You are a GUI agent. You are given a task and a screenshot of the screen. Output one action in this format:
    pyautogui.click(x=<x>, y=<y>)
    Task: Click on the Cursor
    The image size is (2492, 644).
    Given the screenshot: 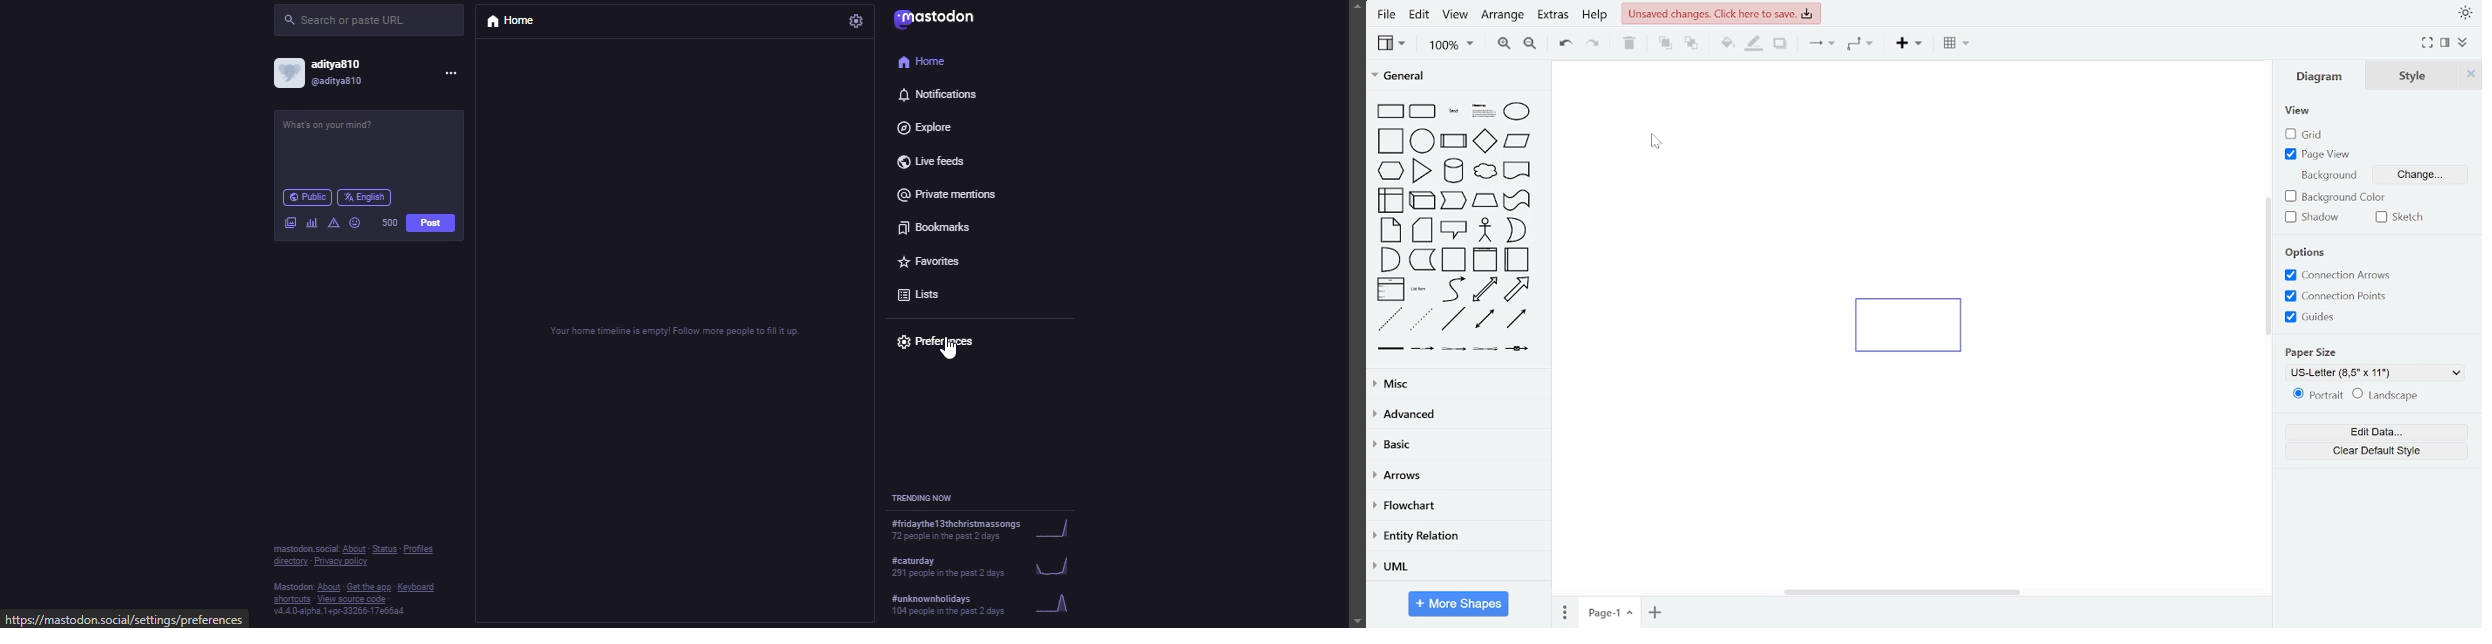 What is the action you would take?
    pyautogui.click(x=1654, y=144)
    